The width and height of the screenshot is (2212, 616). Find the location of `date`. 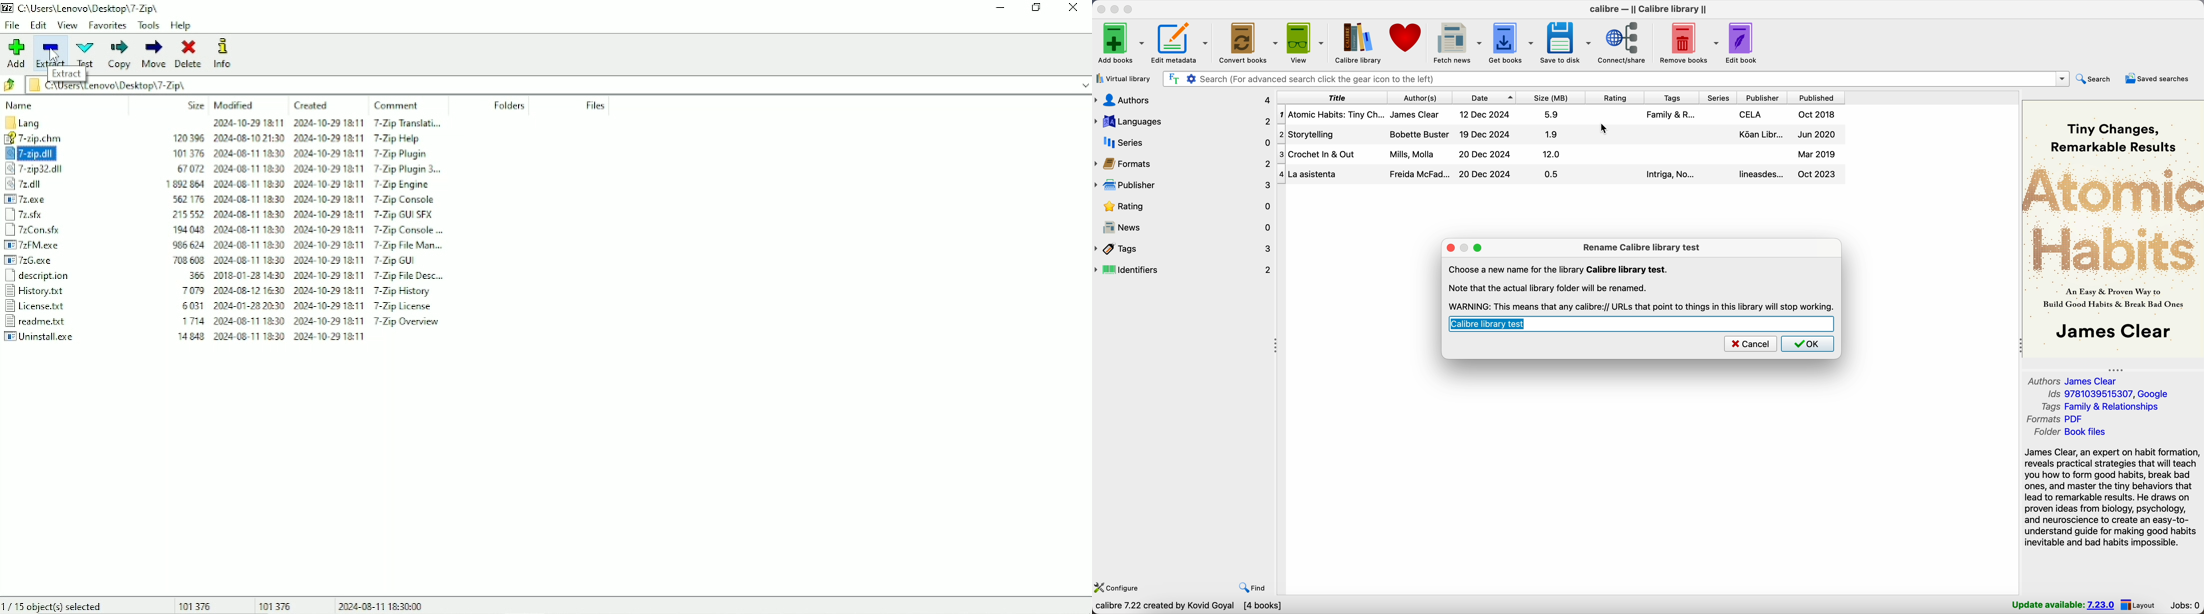

date is located at coordinates (1484, 97).